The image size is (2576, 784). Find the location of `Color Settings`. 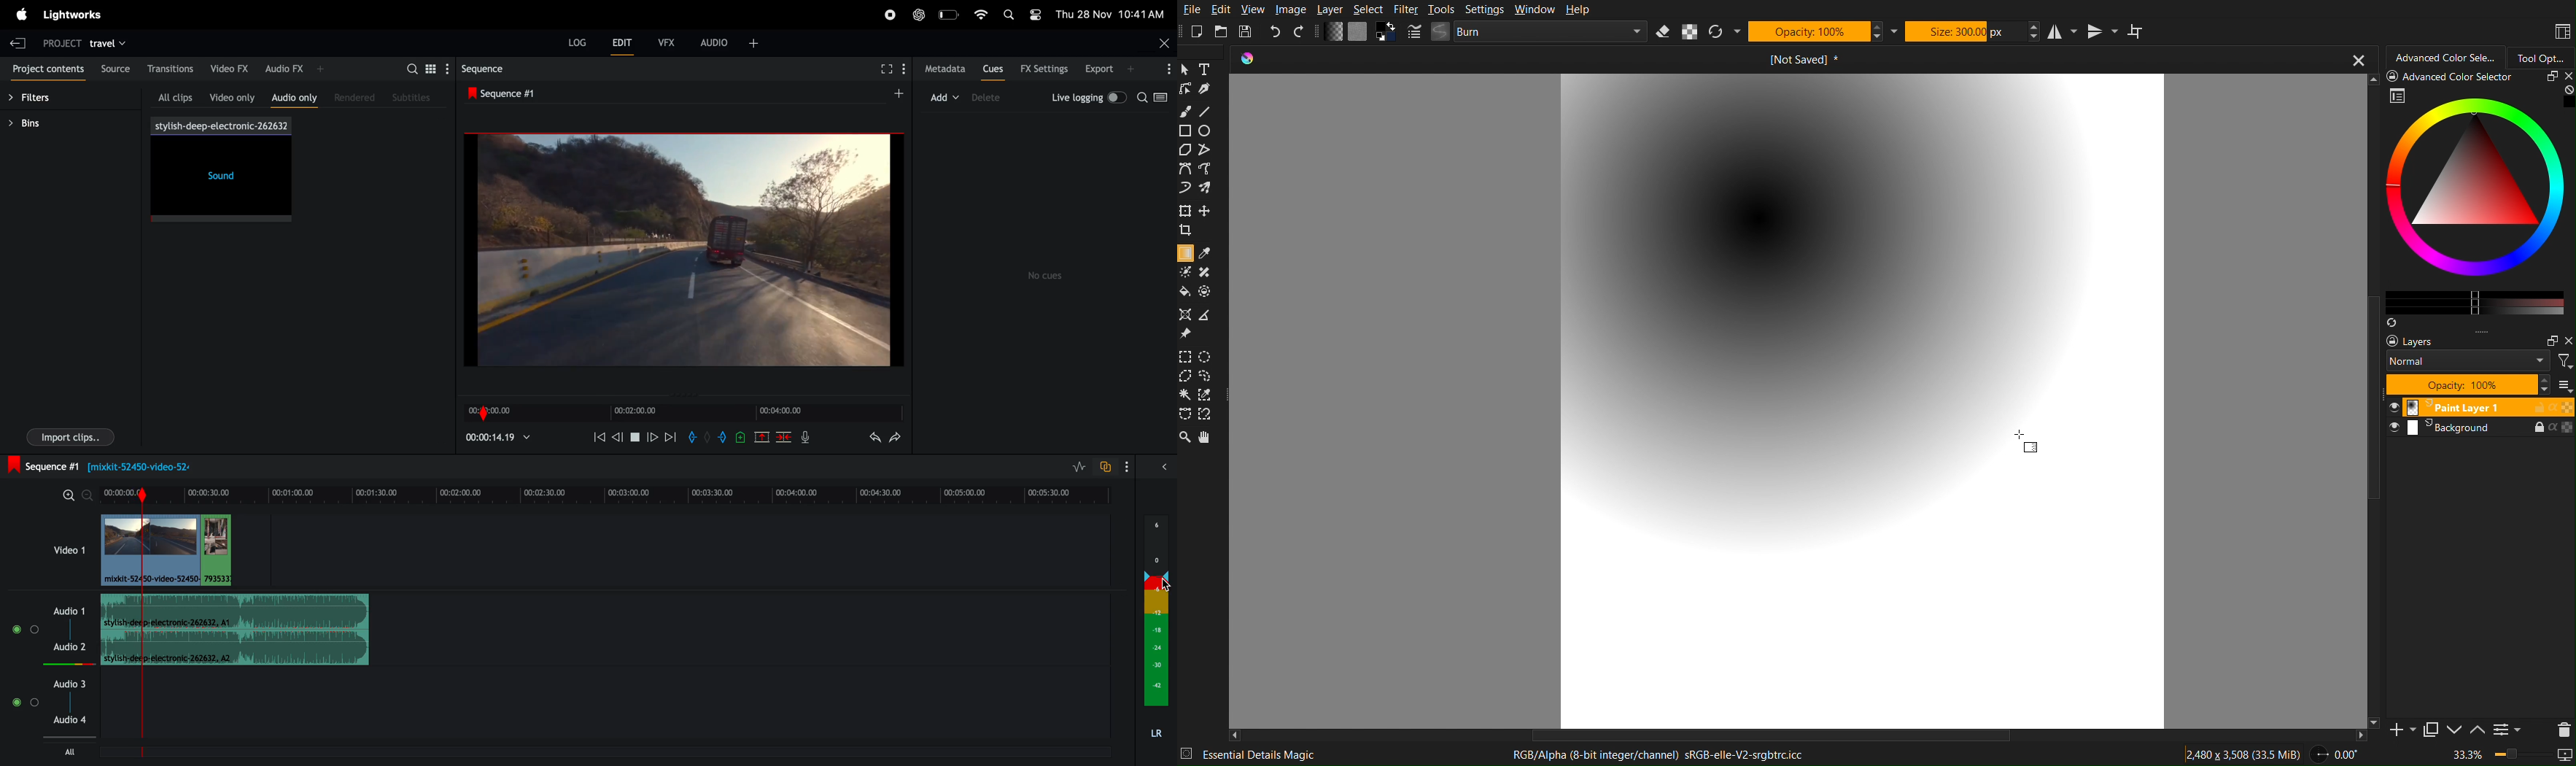

Color Settings is located at coordinates (1358, 34).